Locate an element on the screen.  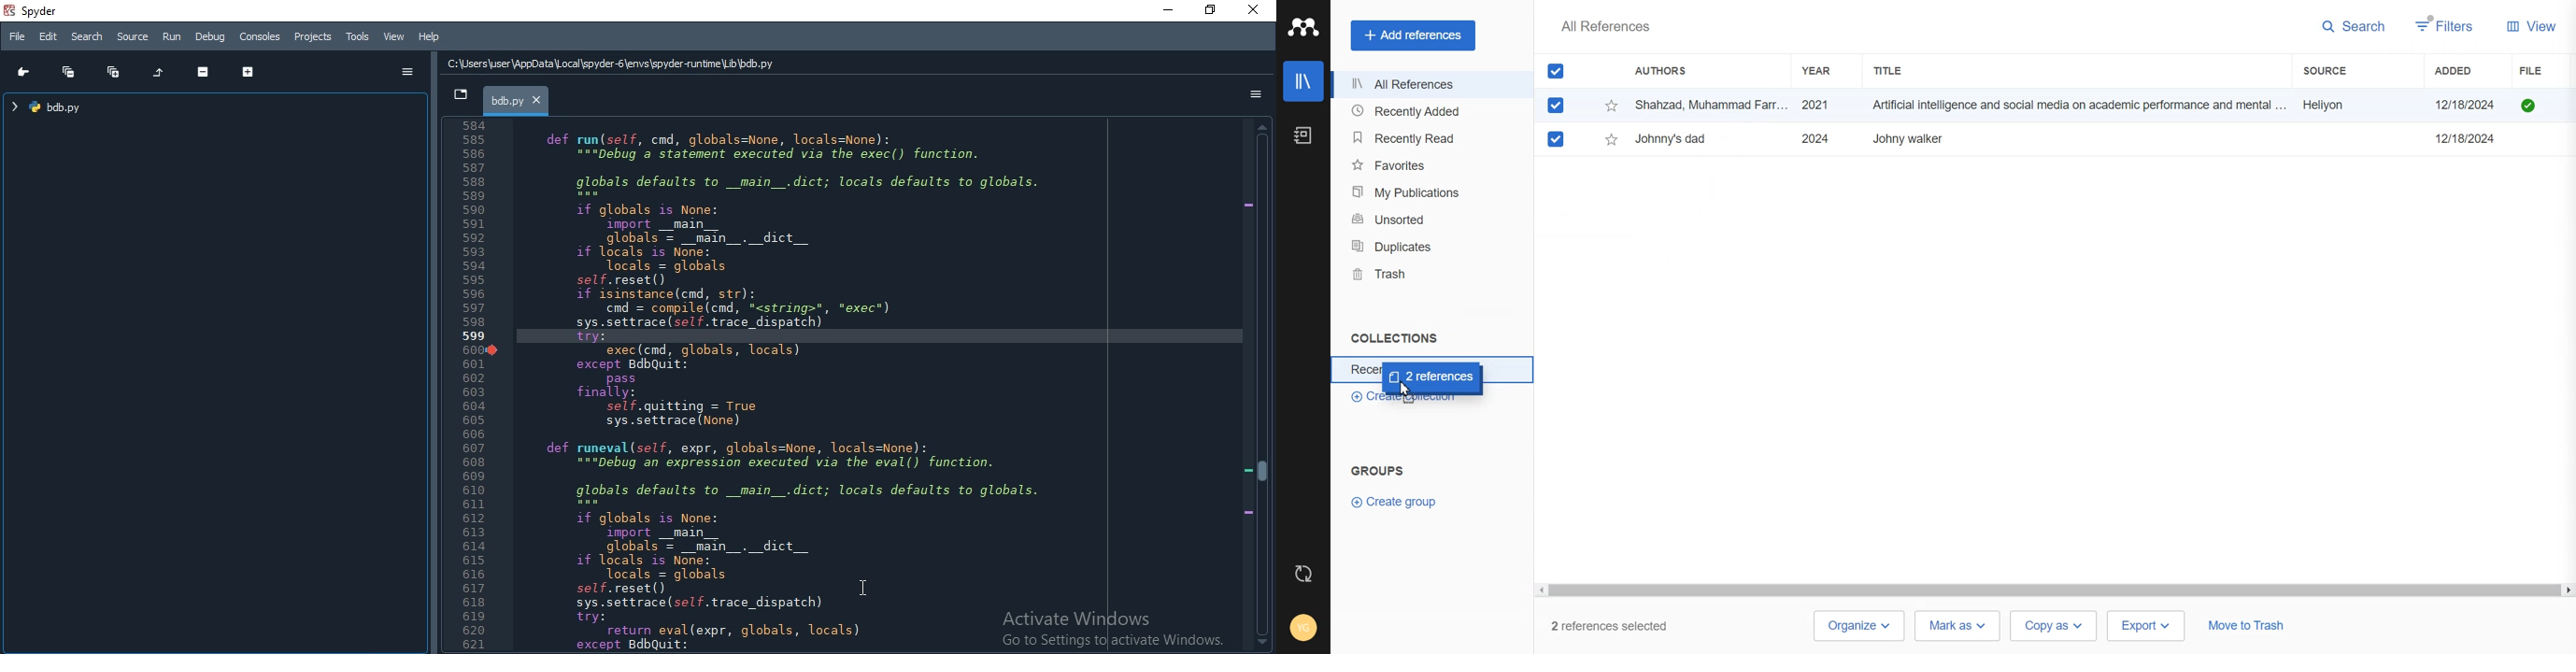
file available is located at coordinates (2529, 106).